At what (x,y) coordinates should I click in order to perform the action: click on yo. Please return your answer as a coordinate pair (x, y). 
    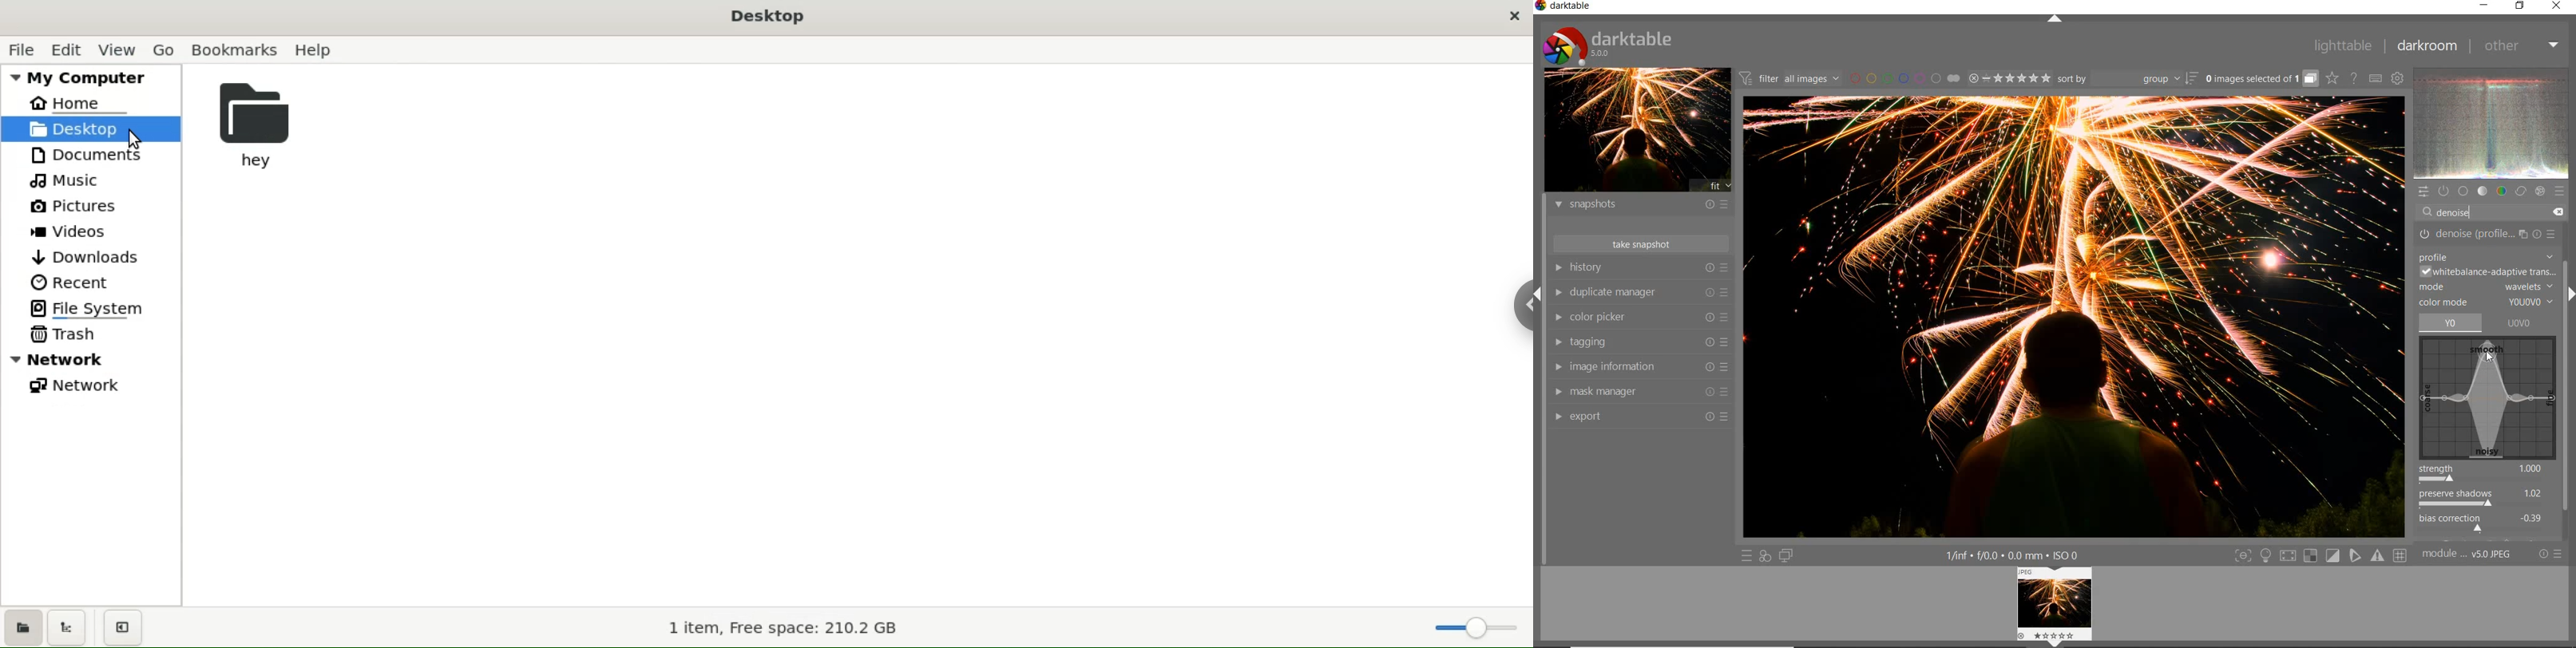
    Looking at the image, I should click on (2452, 323).